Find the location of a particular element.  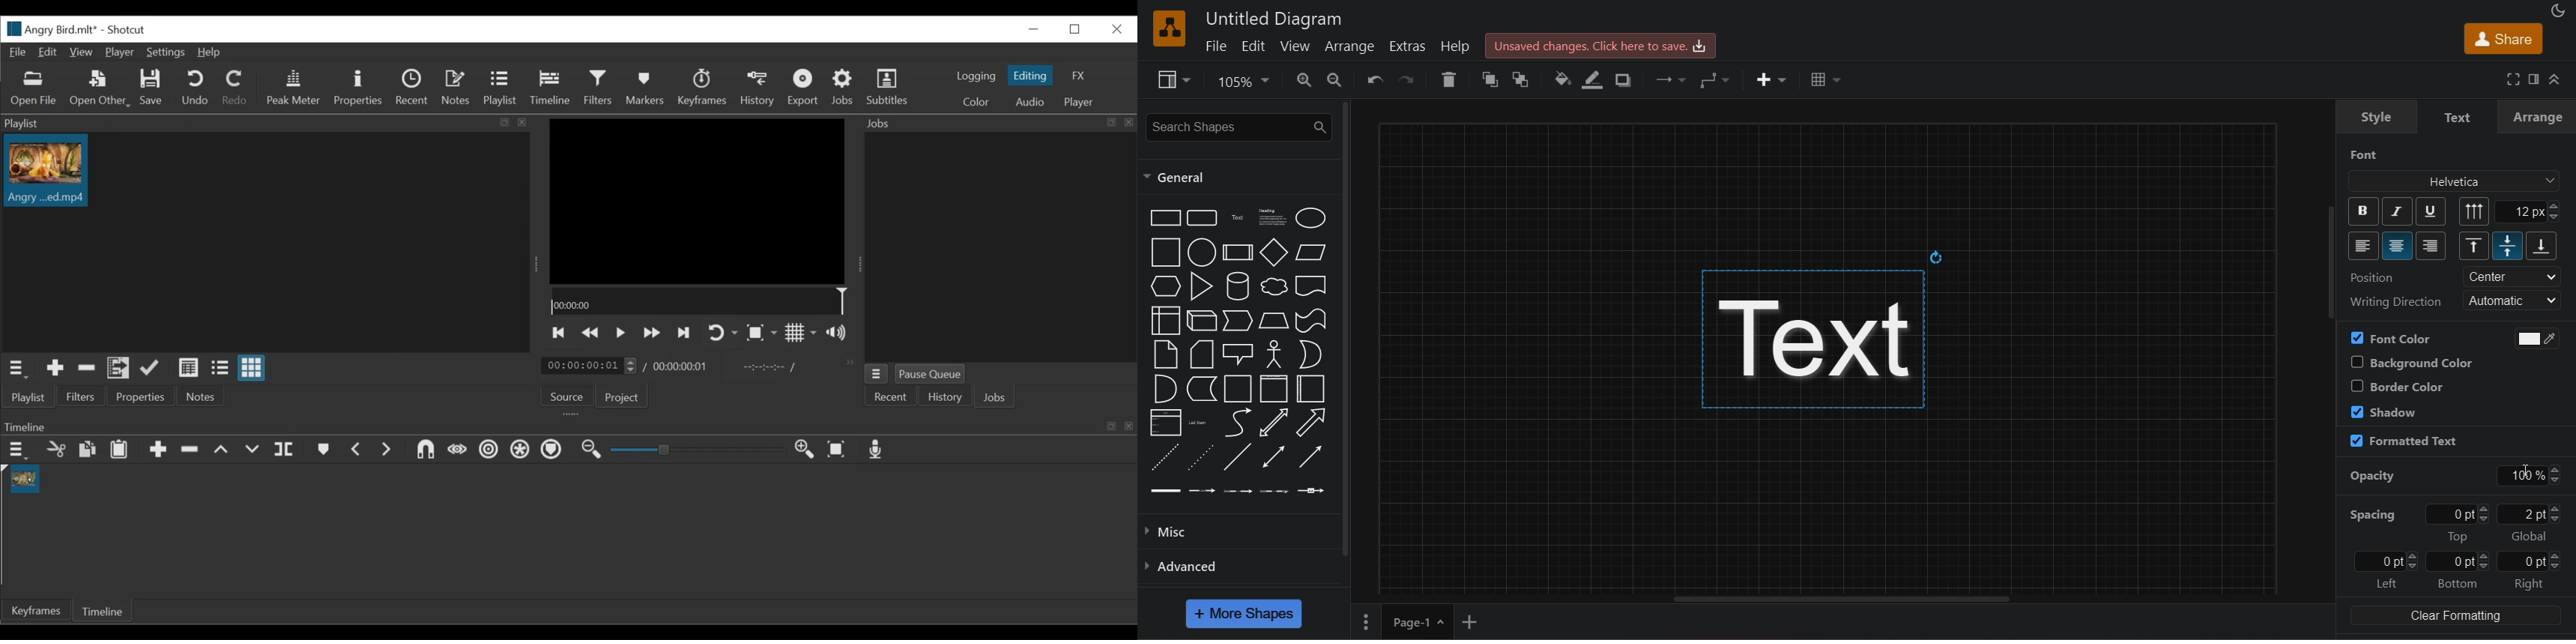

internal storage is located at coordinates (1164, 320).